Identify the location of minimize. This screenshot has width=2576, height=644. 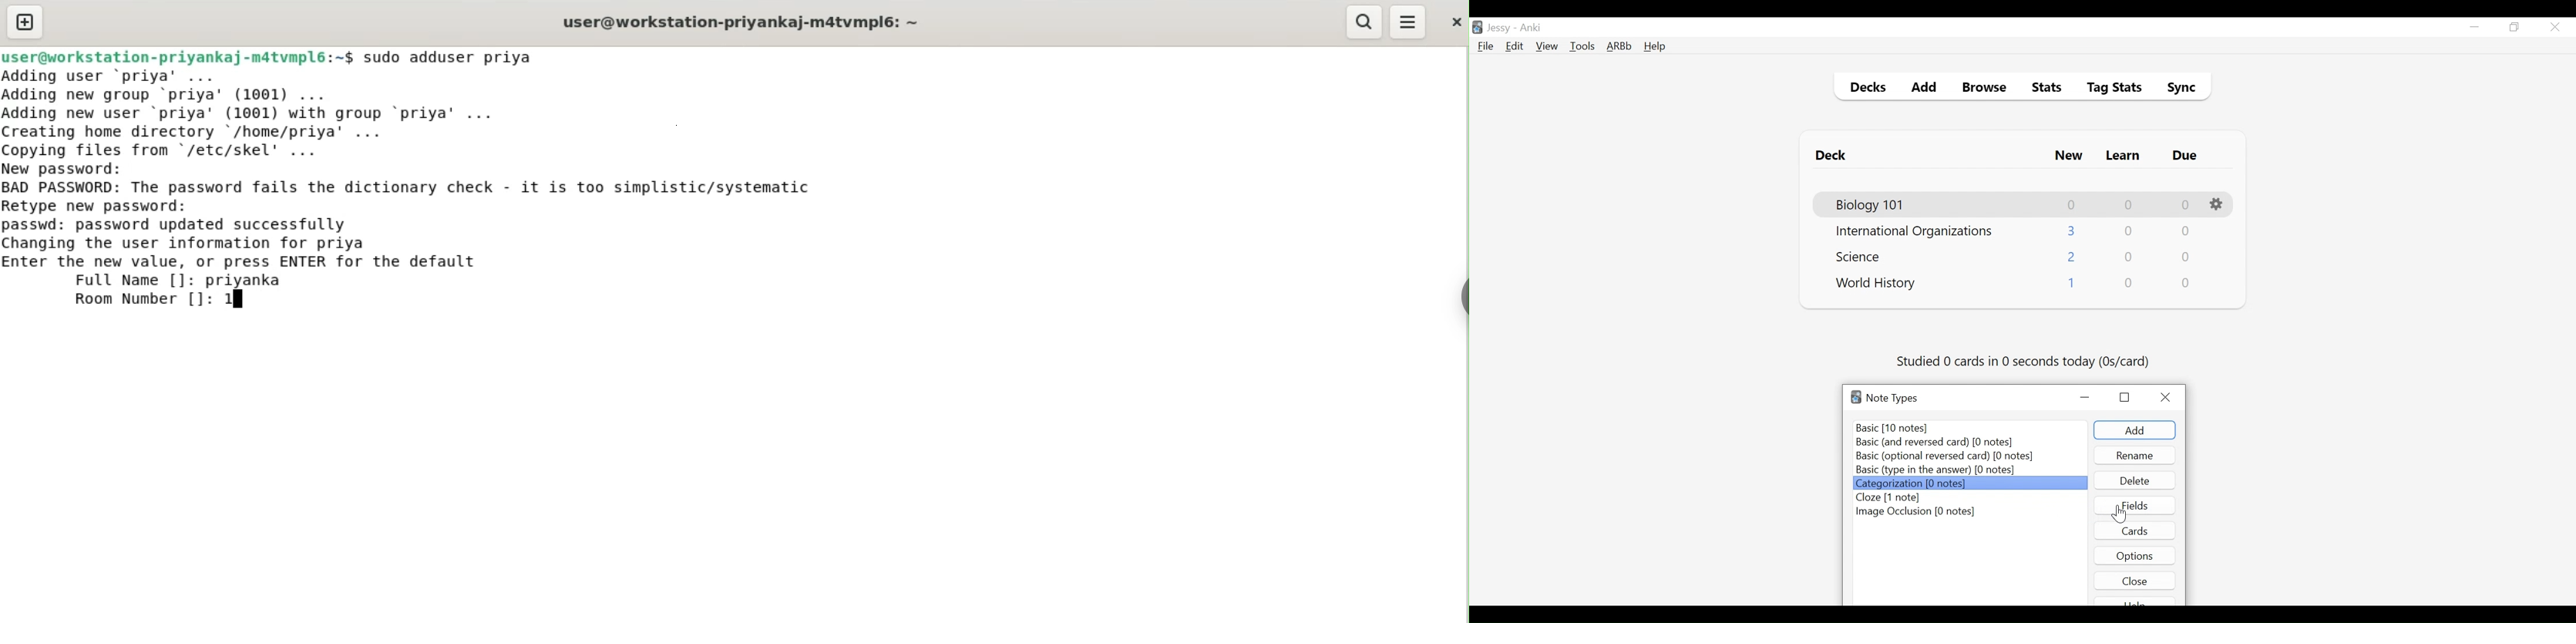
(2474, 28).